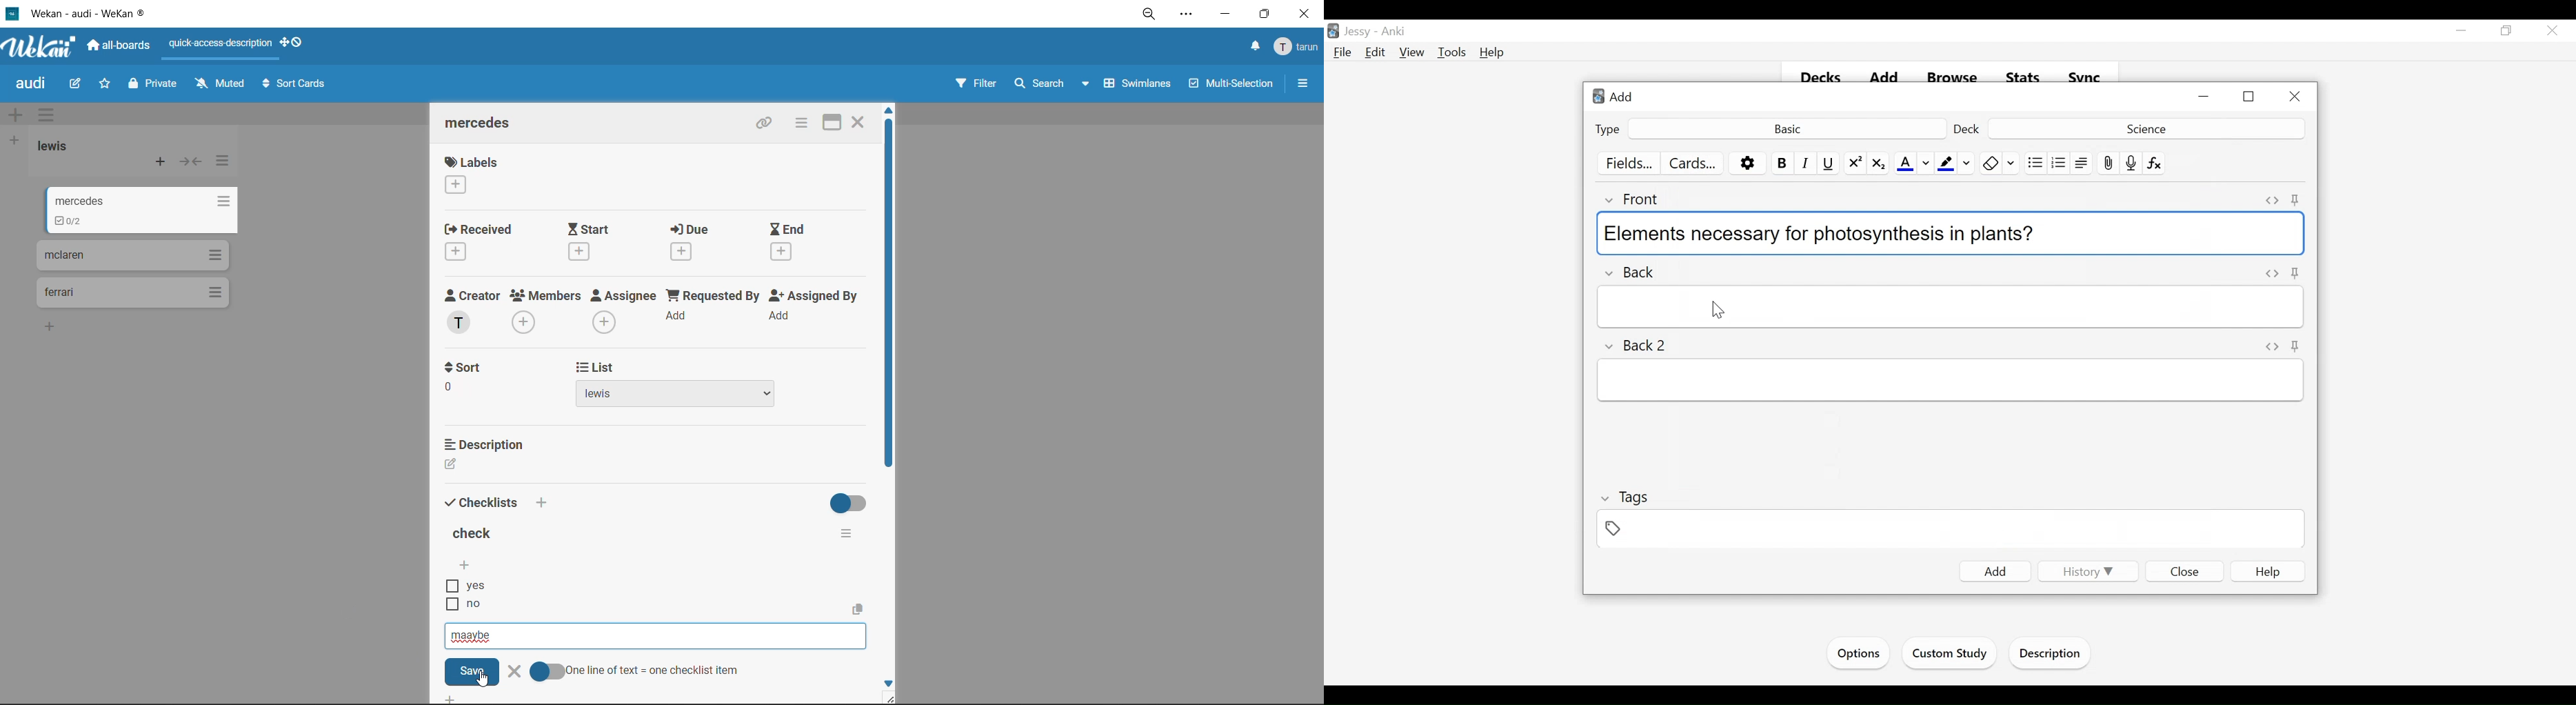  Describe the element at coordinates (1054, 83) in the screenshot. I see `search` at that location.